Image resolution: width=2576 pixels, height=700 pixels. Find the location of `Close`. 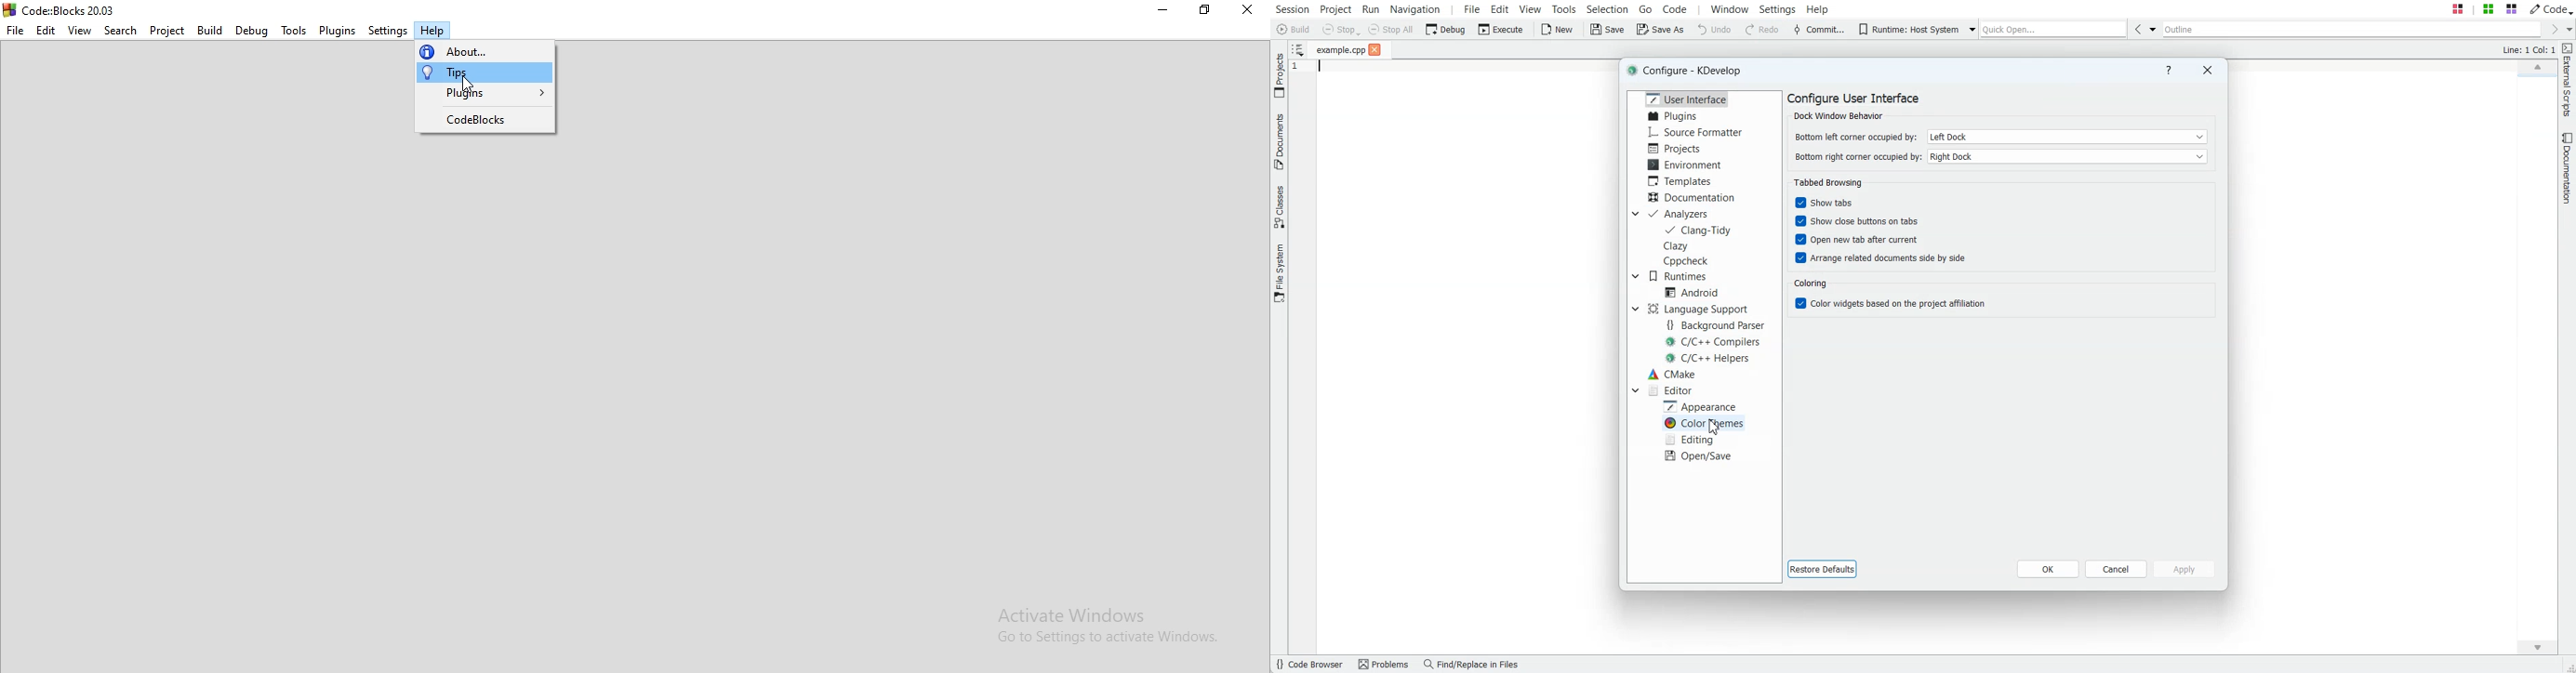

Close is located at coordinates (1248, 9).